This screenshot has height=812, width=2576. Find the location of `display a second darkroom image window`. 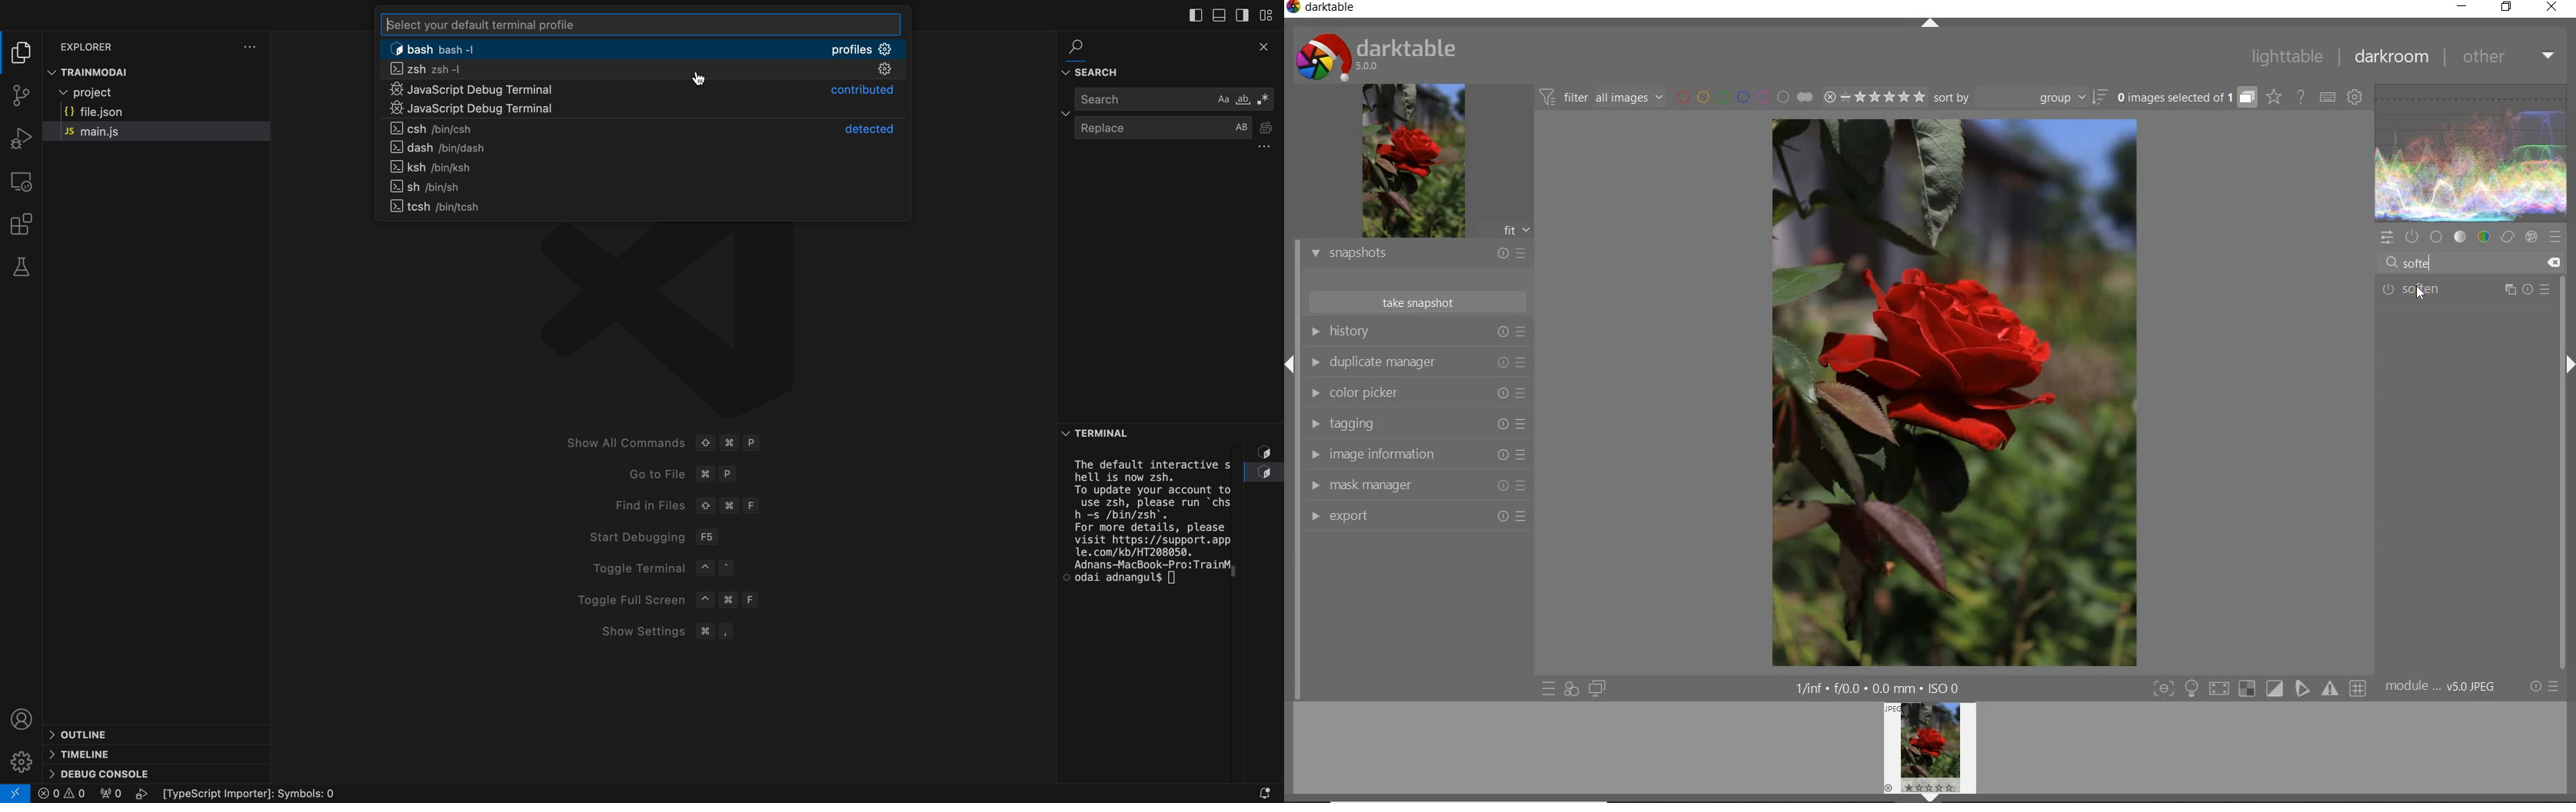

display a second darkroom image window is located at coordinates (1597, 689).